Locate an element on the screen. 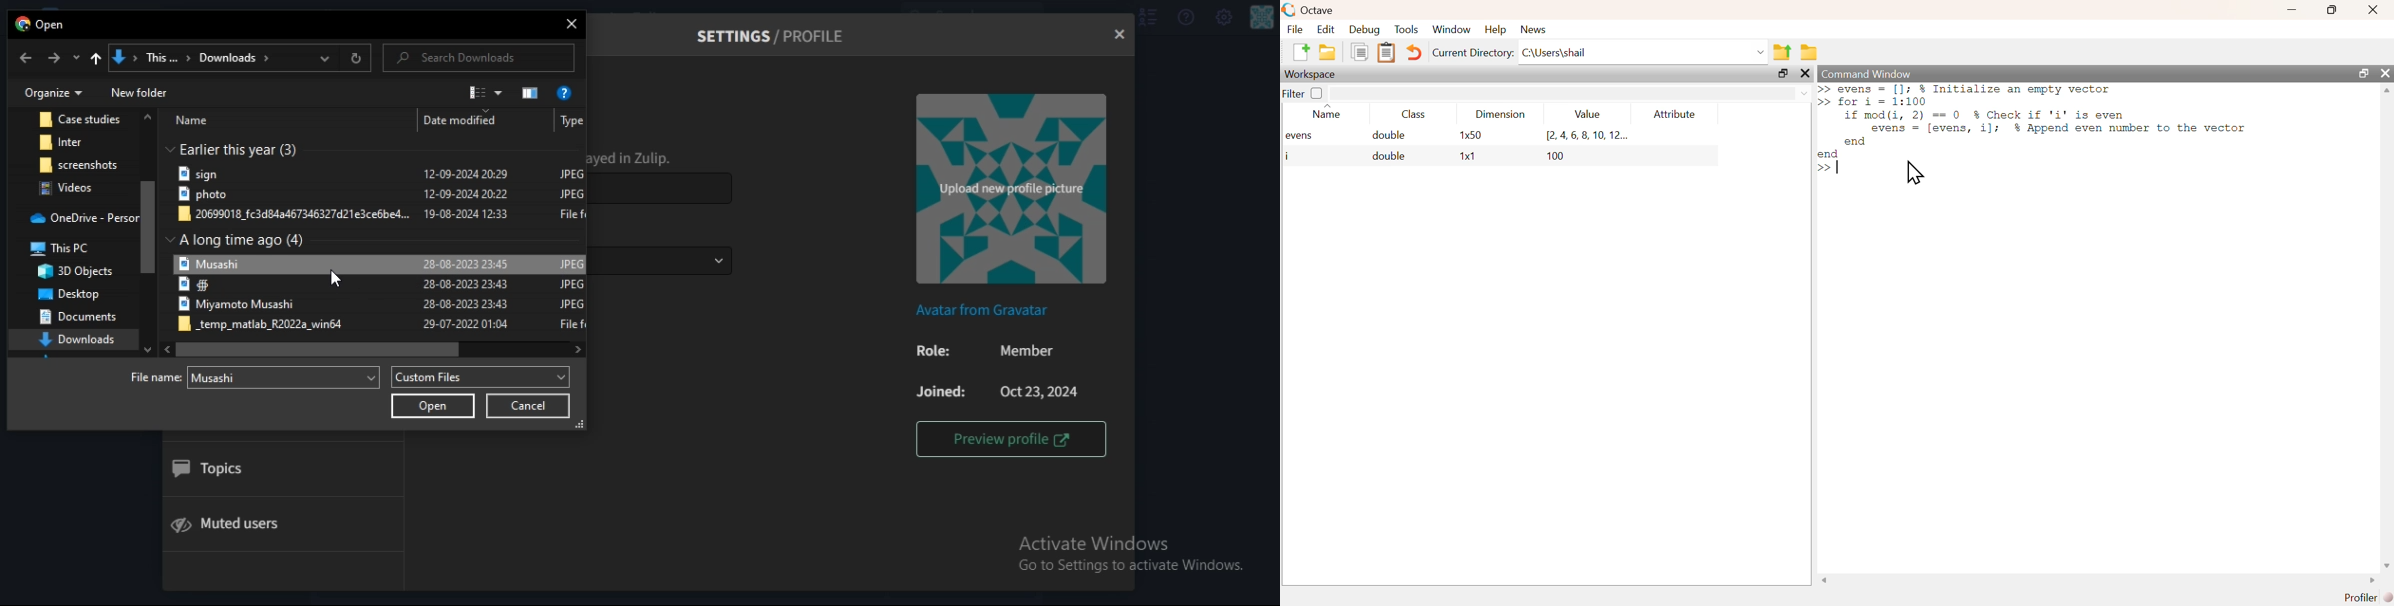 Image resolution: width=2408 pixels, height=616 pixels. main menu is located at coordinates (1224, 19).